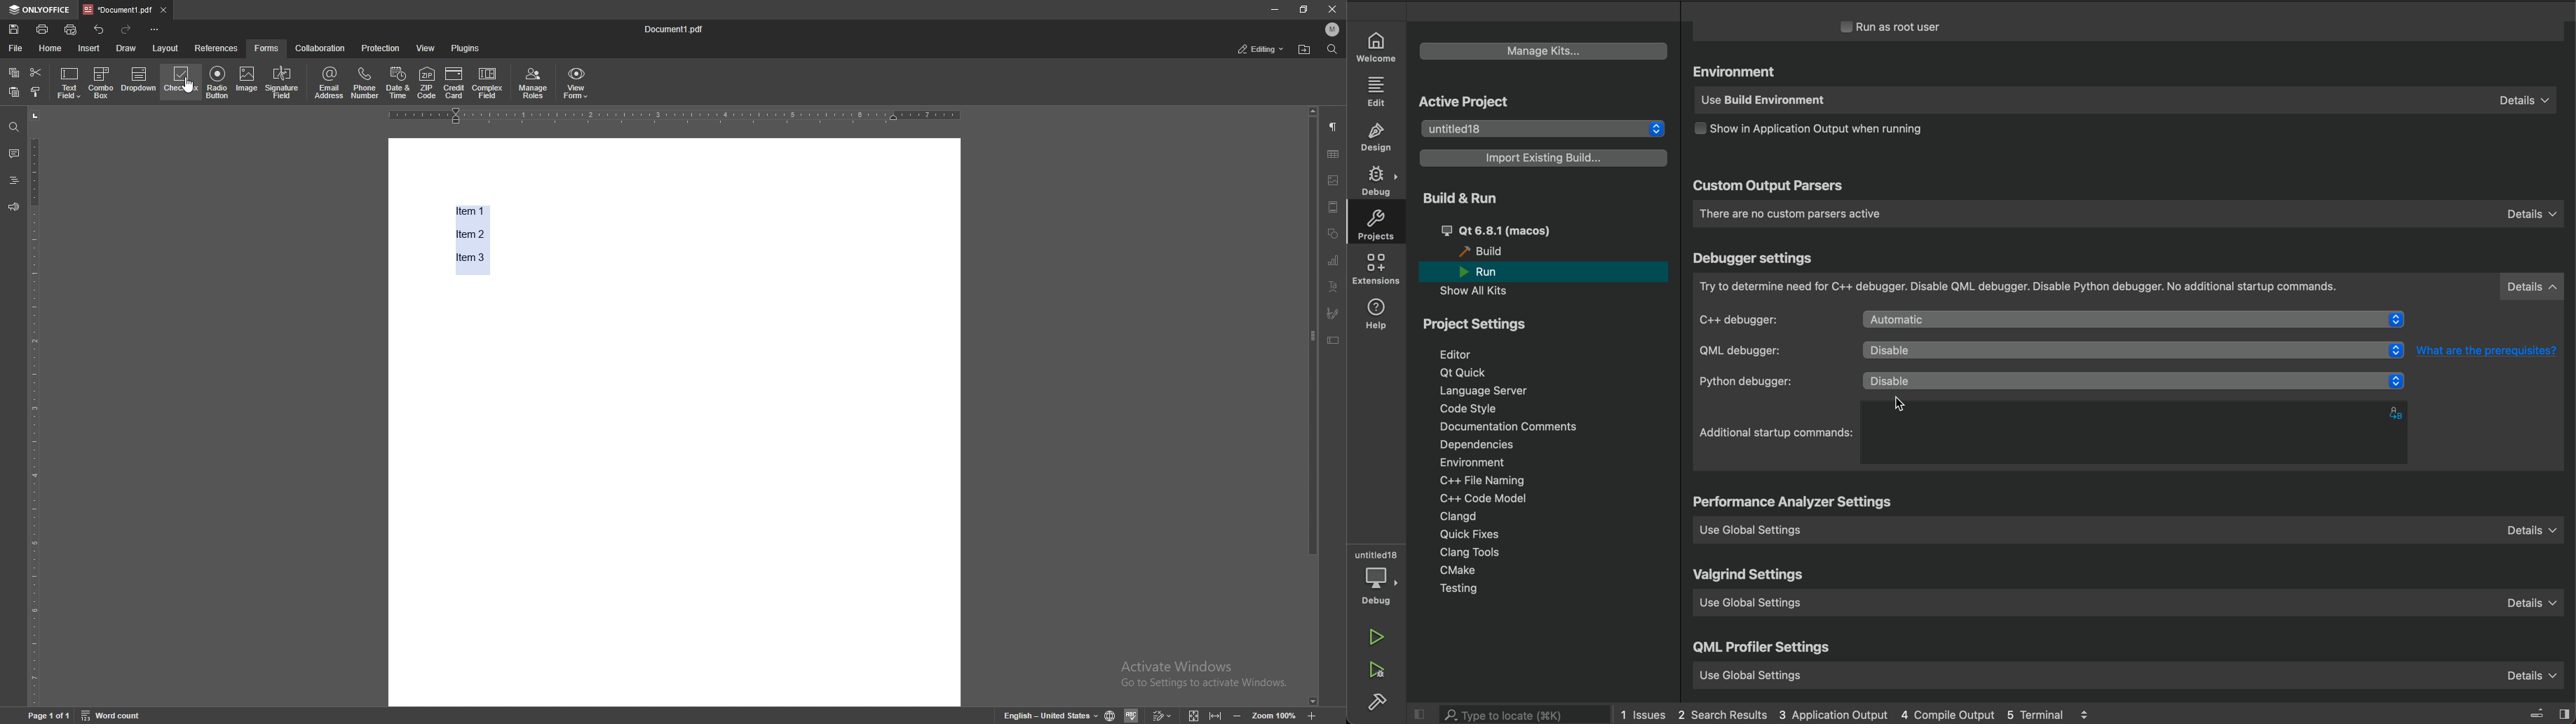  What do you see at coordinates (1470, 410) in the screenshot?
I see `code style` at bounding box center [1470, 410].